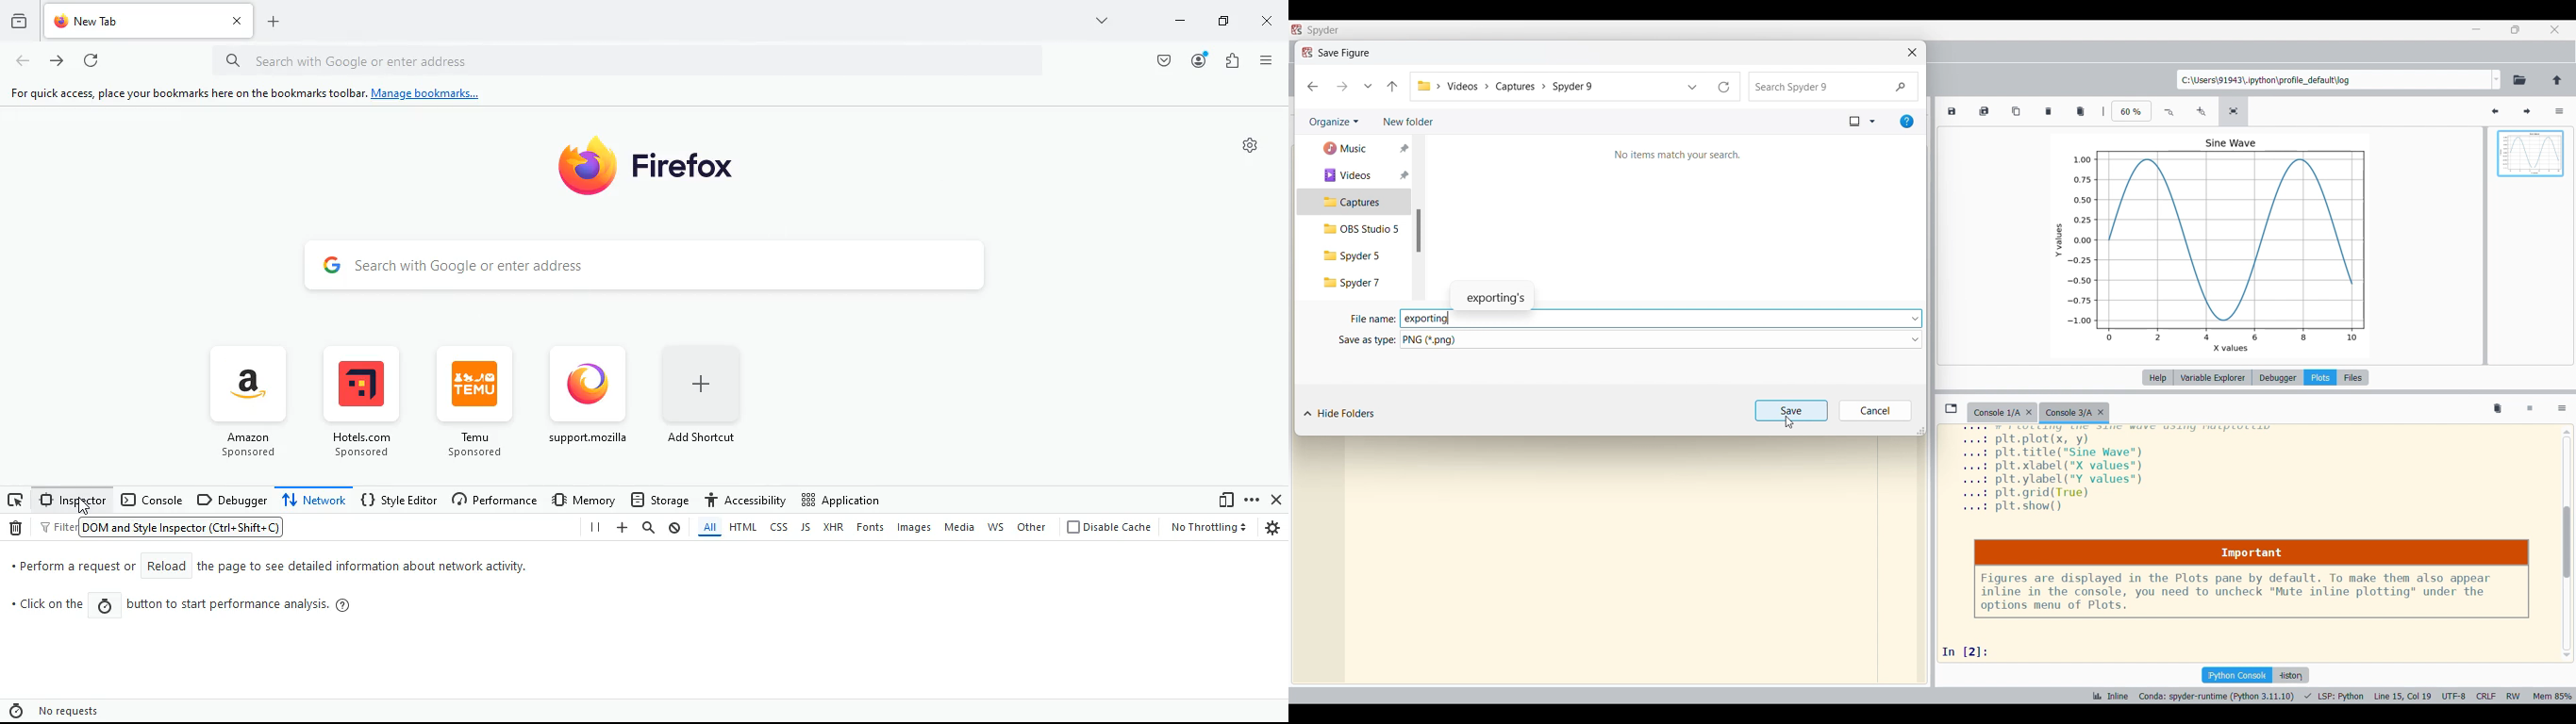 This screenshot has width=2576, height=728. Describe the element at coordinates (917, 528) in the screenshot. I see `images` at that location.